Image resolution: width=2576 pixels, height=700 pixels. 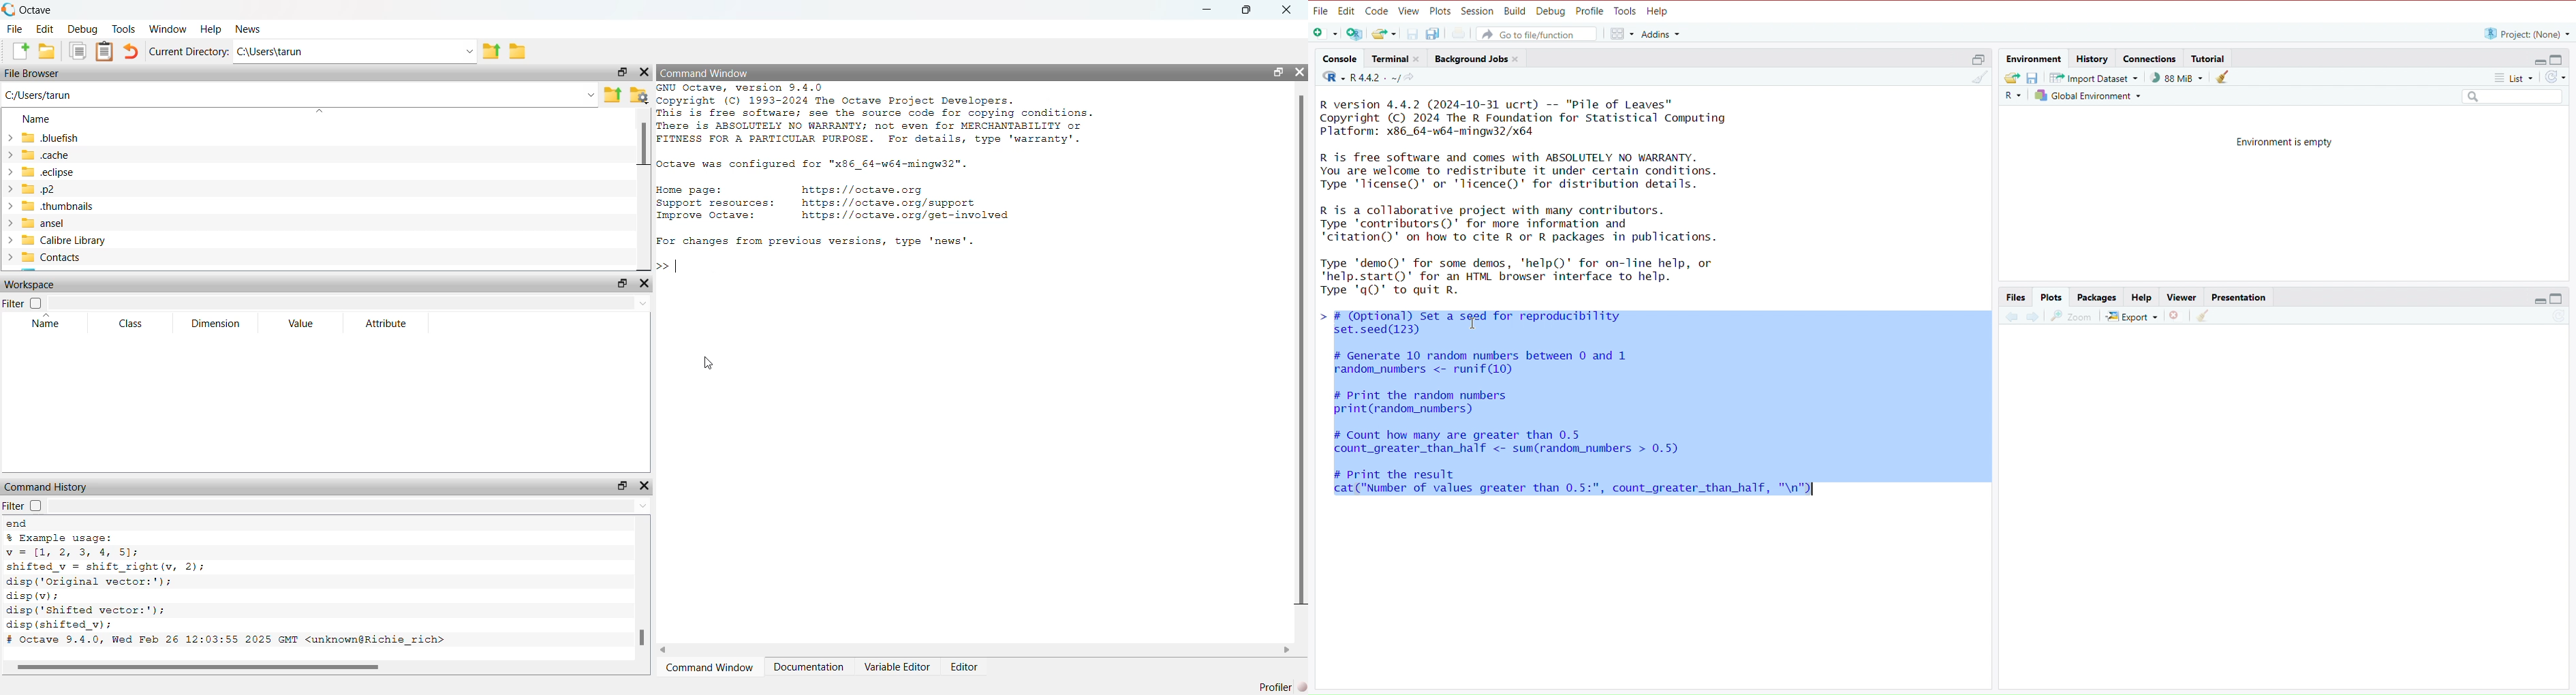 I want to click on workspace, so click(x=48, y=283).